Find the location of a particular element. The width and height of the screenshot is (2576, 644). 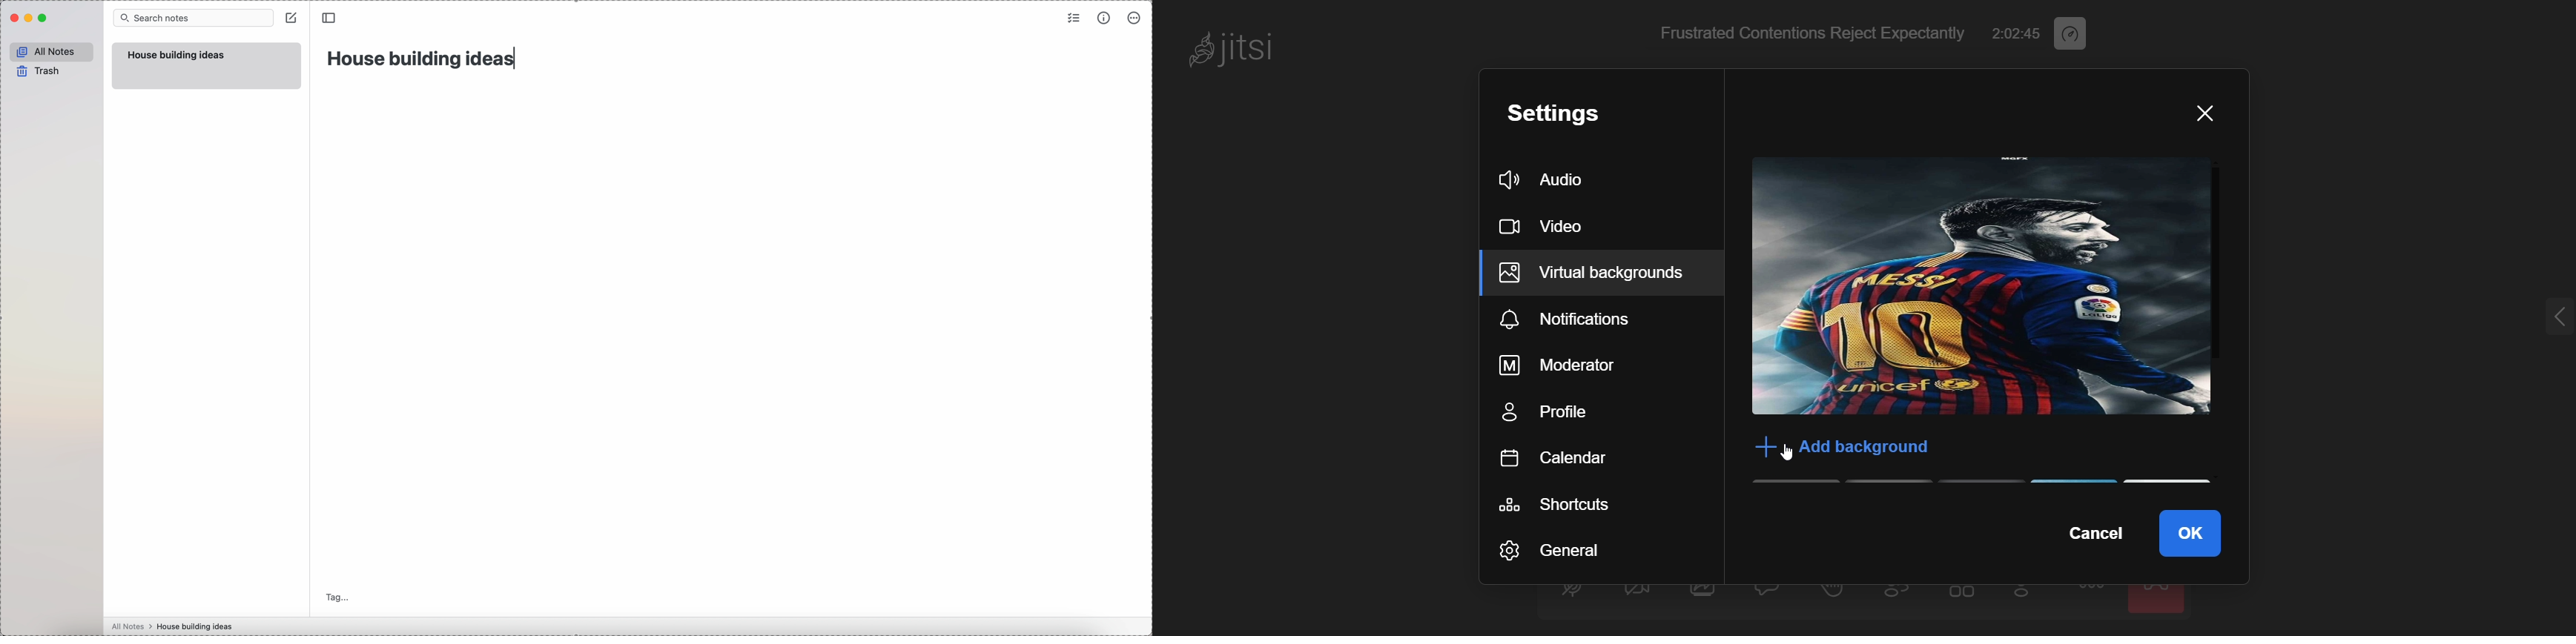

more options is located at coordinates (1136, 18).